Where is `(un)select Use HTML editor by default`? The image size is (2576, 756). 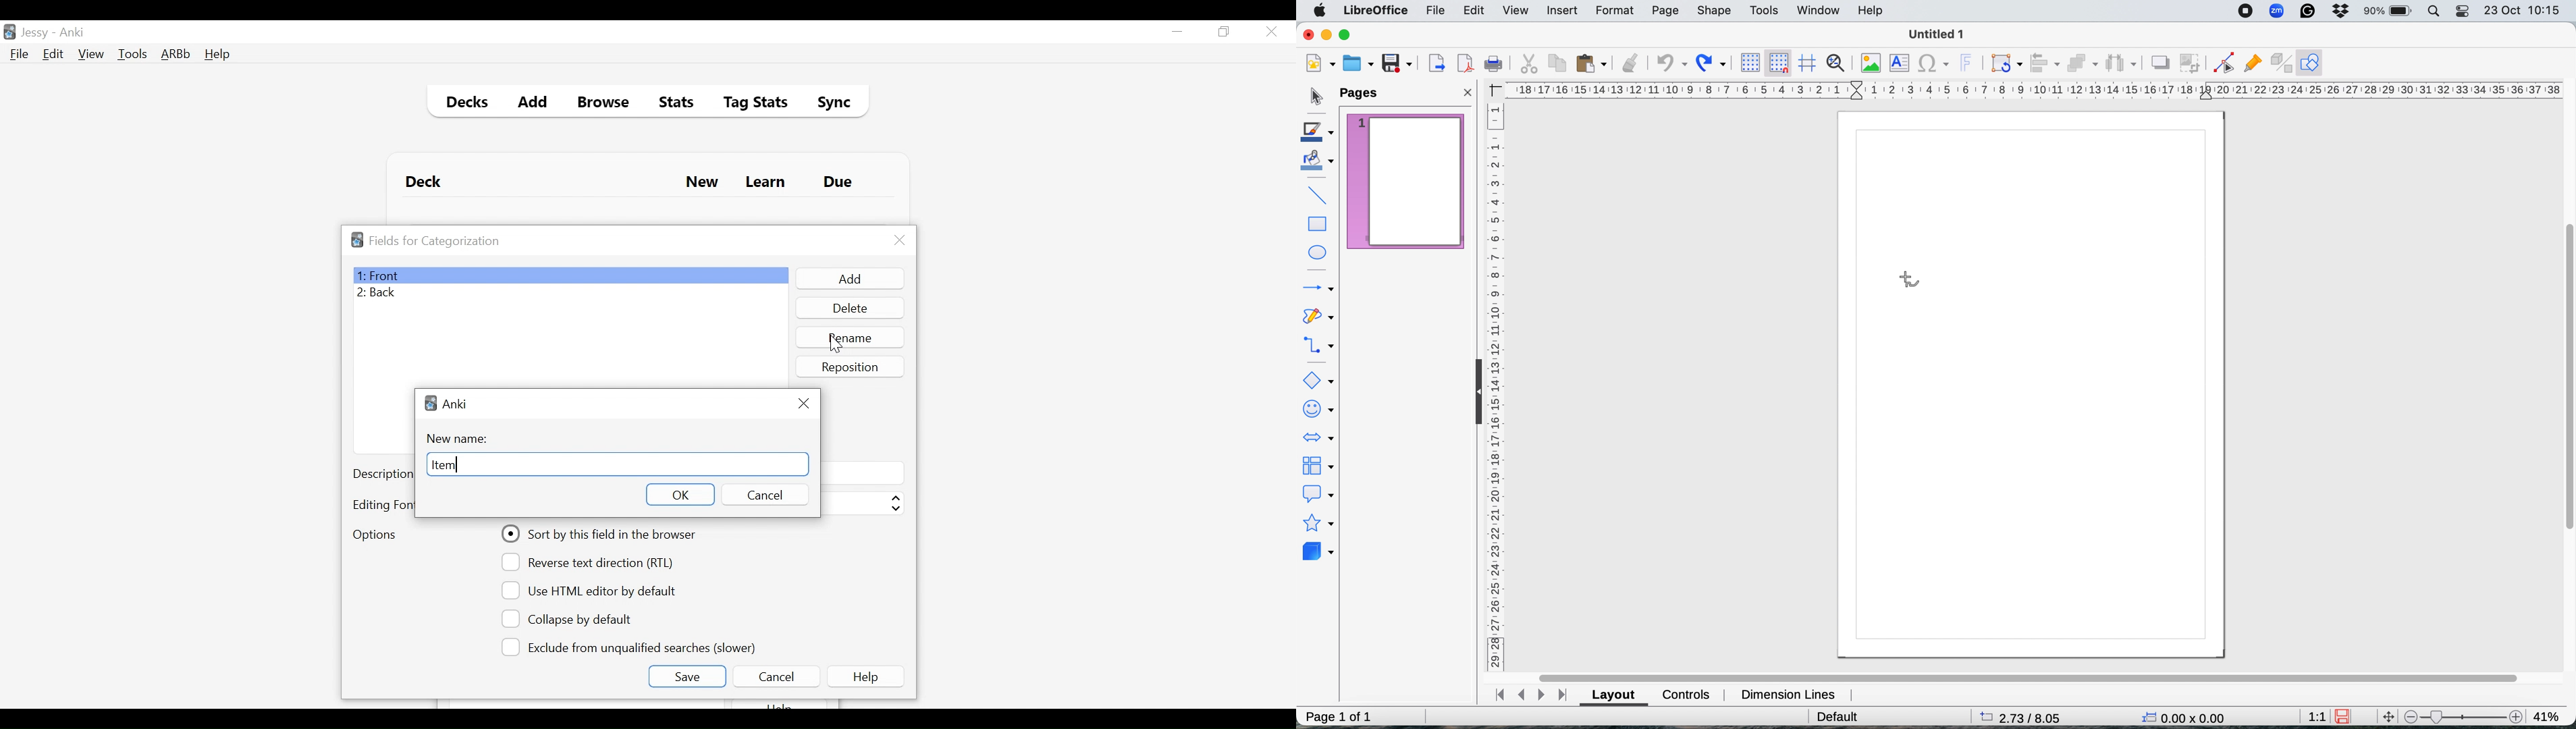 (un)select Use HTML editor by default is located at coordinates (593, 590).